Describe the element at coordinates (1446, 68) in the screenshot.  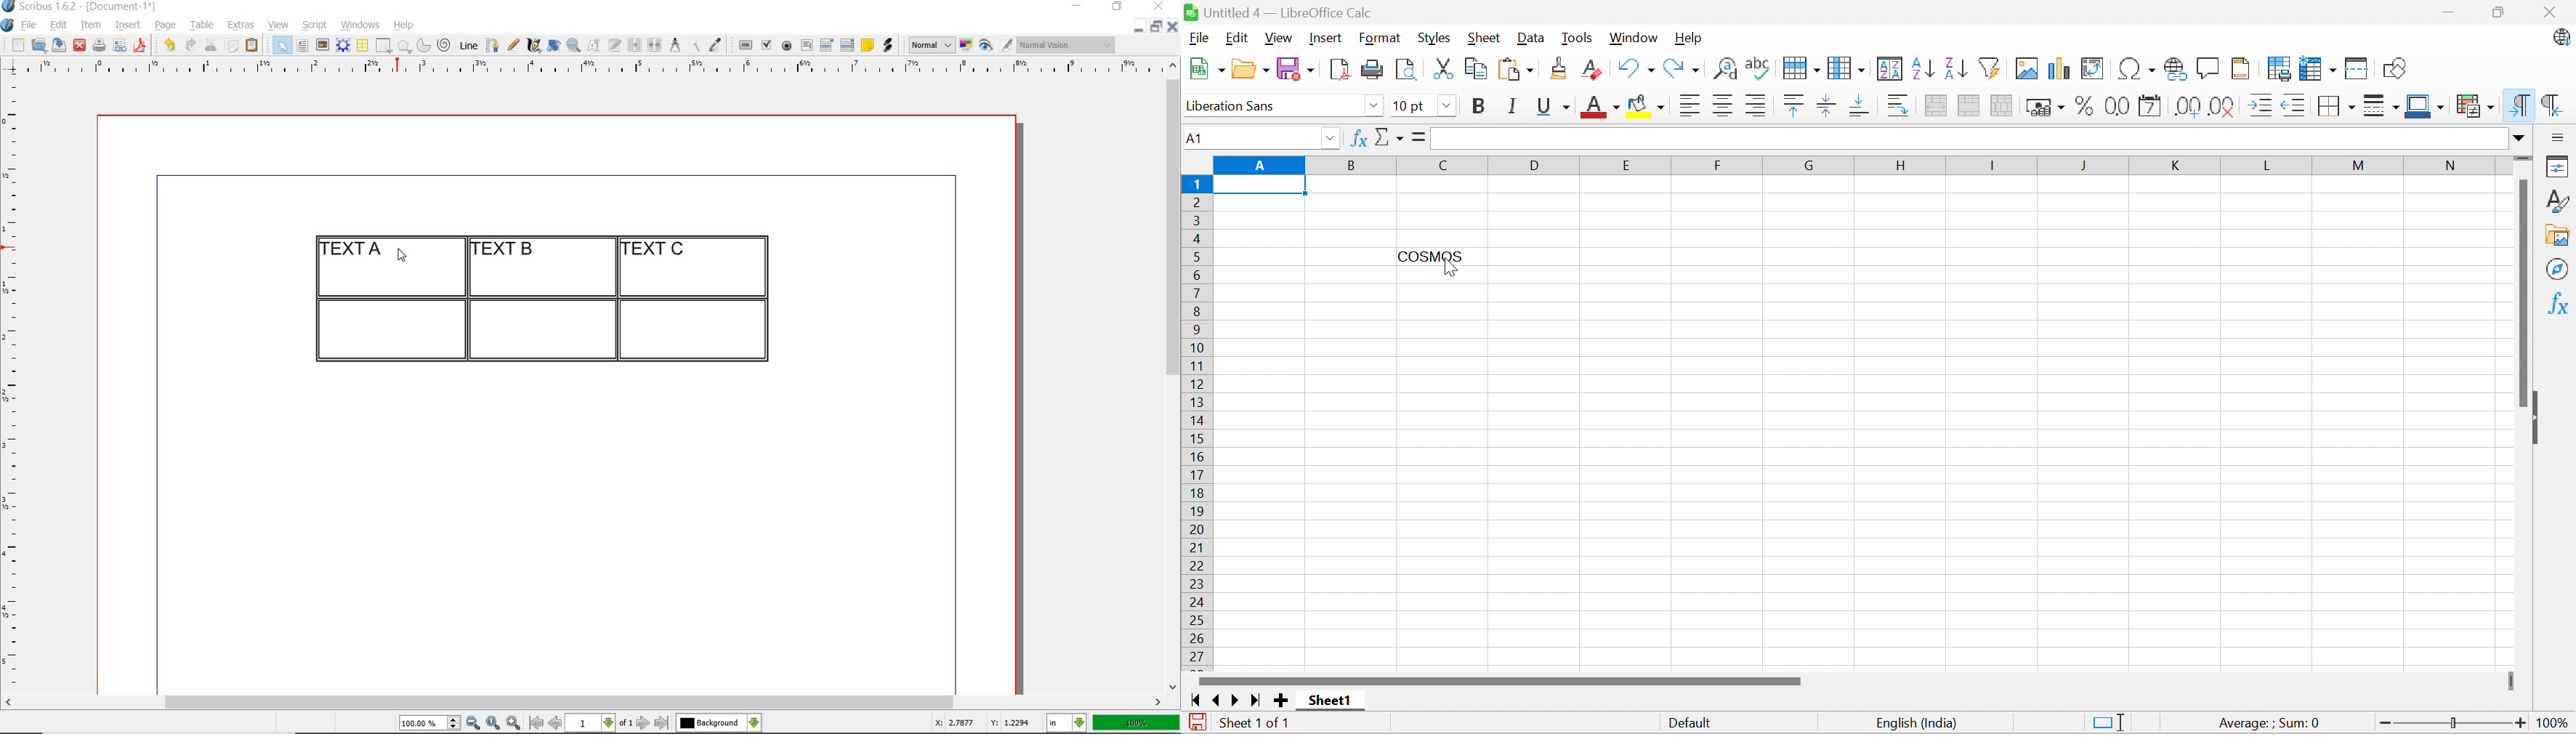
I see `Cut` at that location.